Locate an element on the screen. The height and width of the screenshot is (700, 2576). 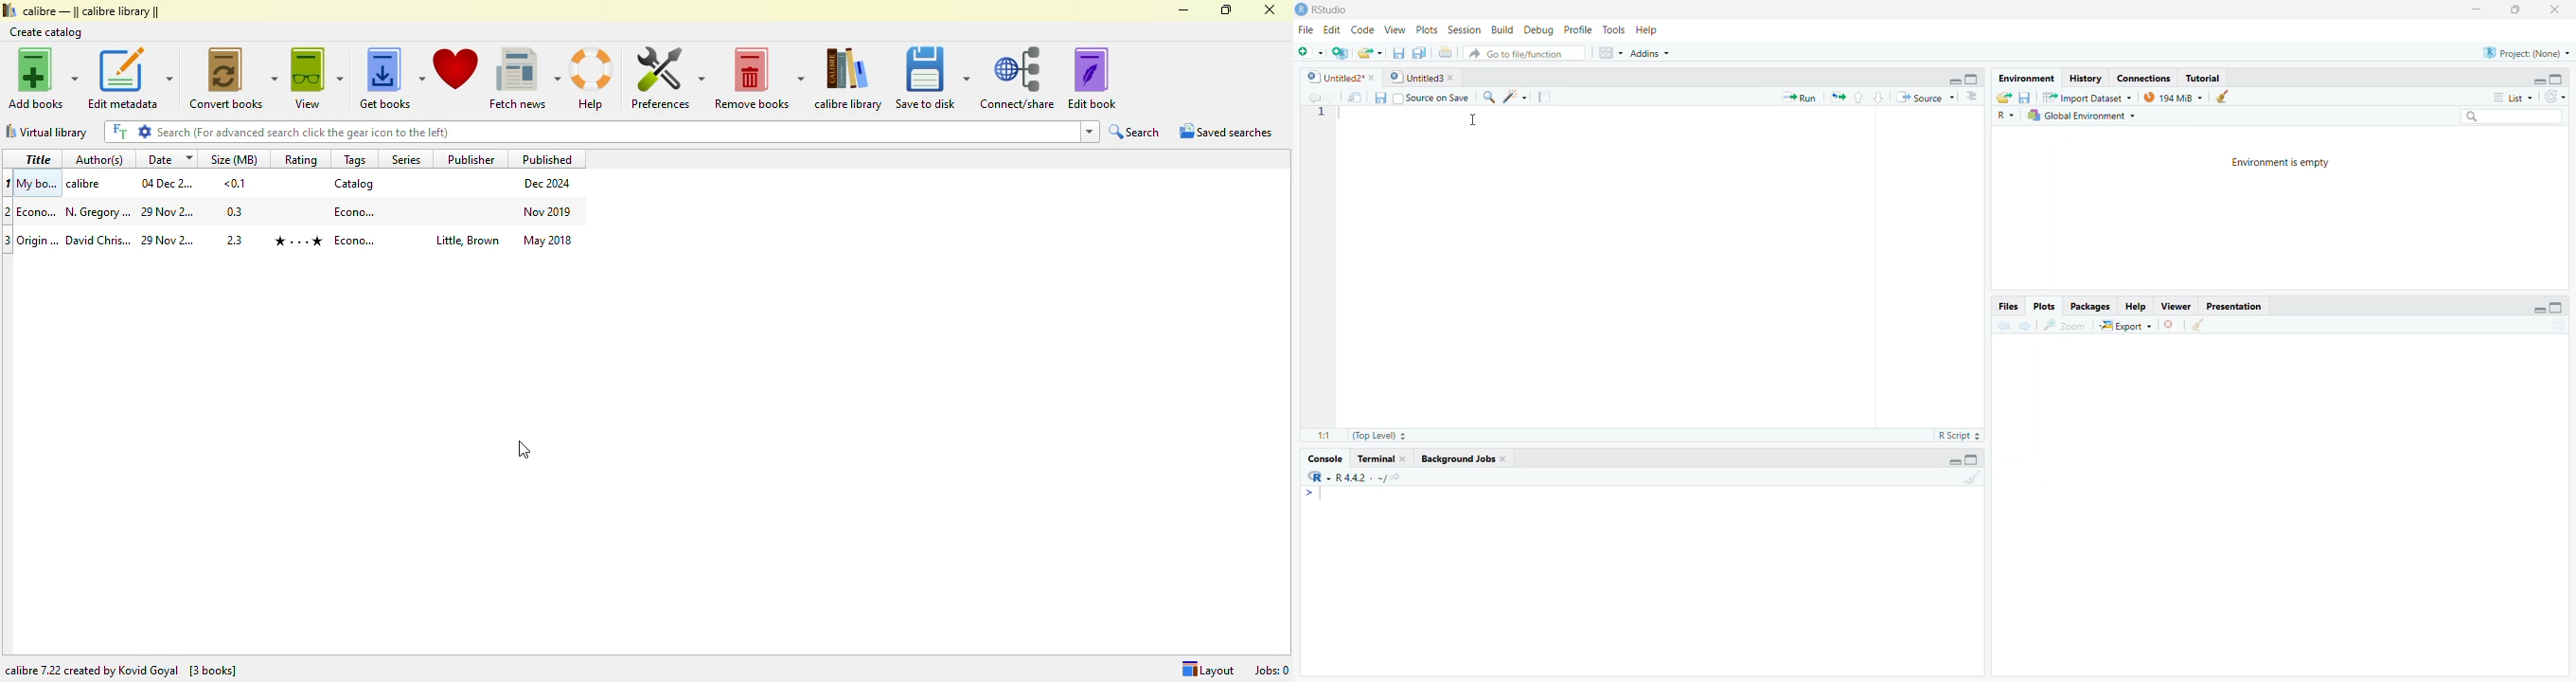
get books is located at coordinates (391, 78).